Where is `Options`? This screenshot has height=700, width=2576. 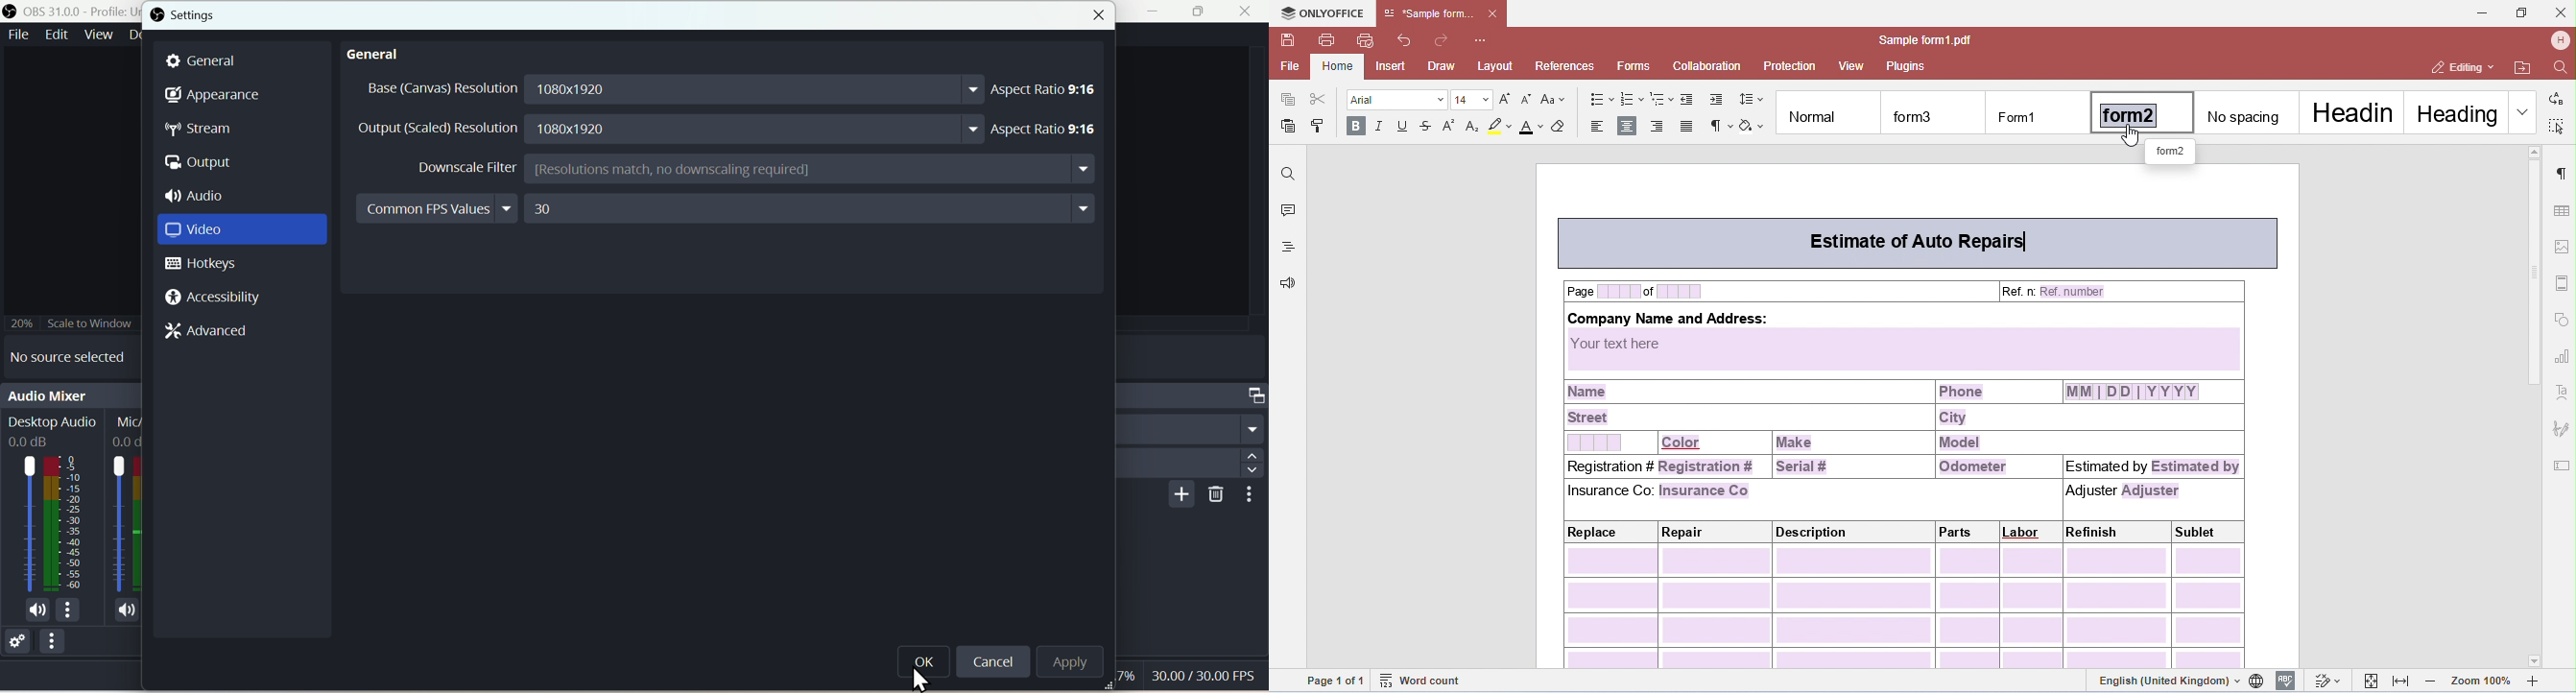 Options is located at coordinates (54, 645).